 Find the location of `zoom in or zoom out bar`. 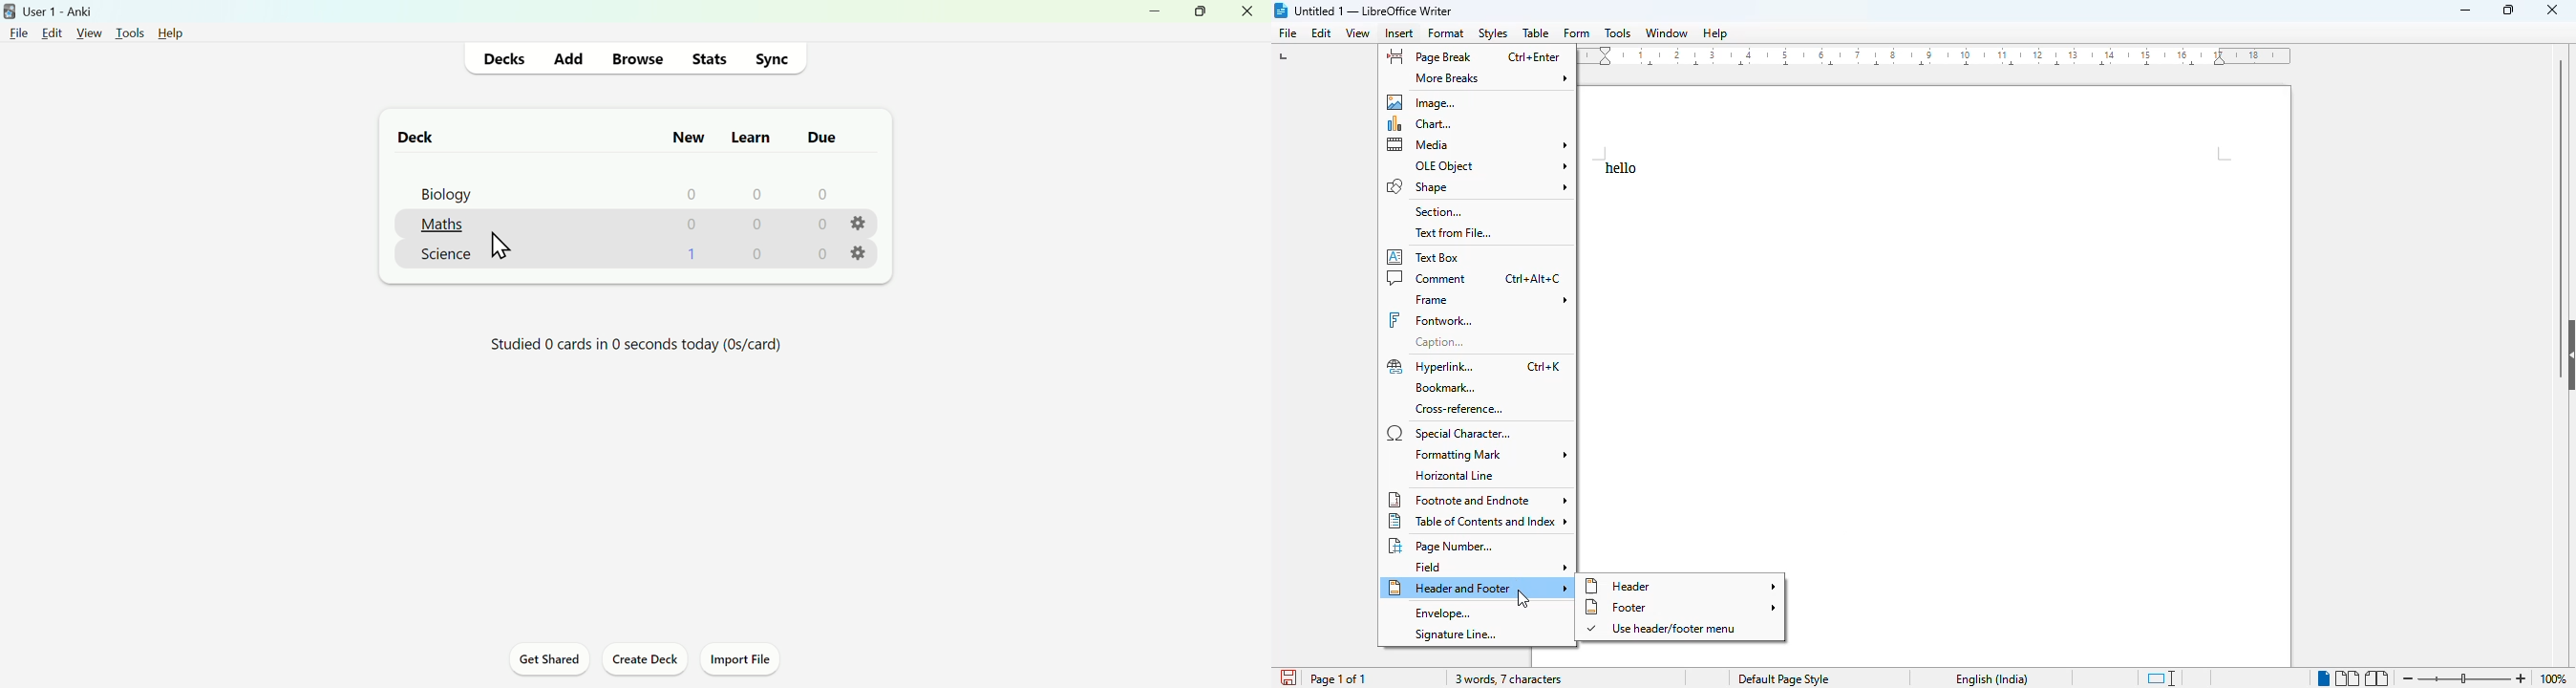

zoom in or zoom out bar is located at coordinates (2463, 678).